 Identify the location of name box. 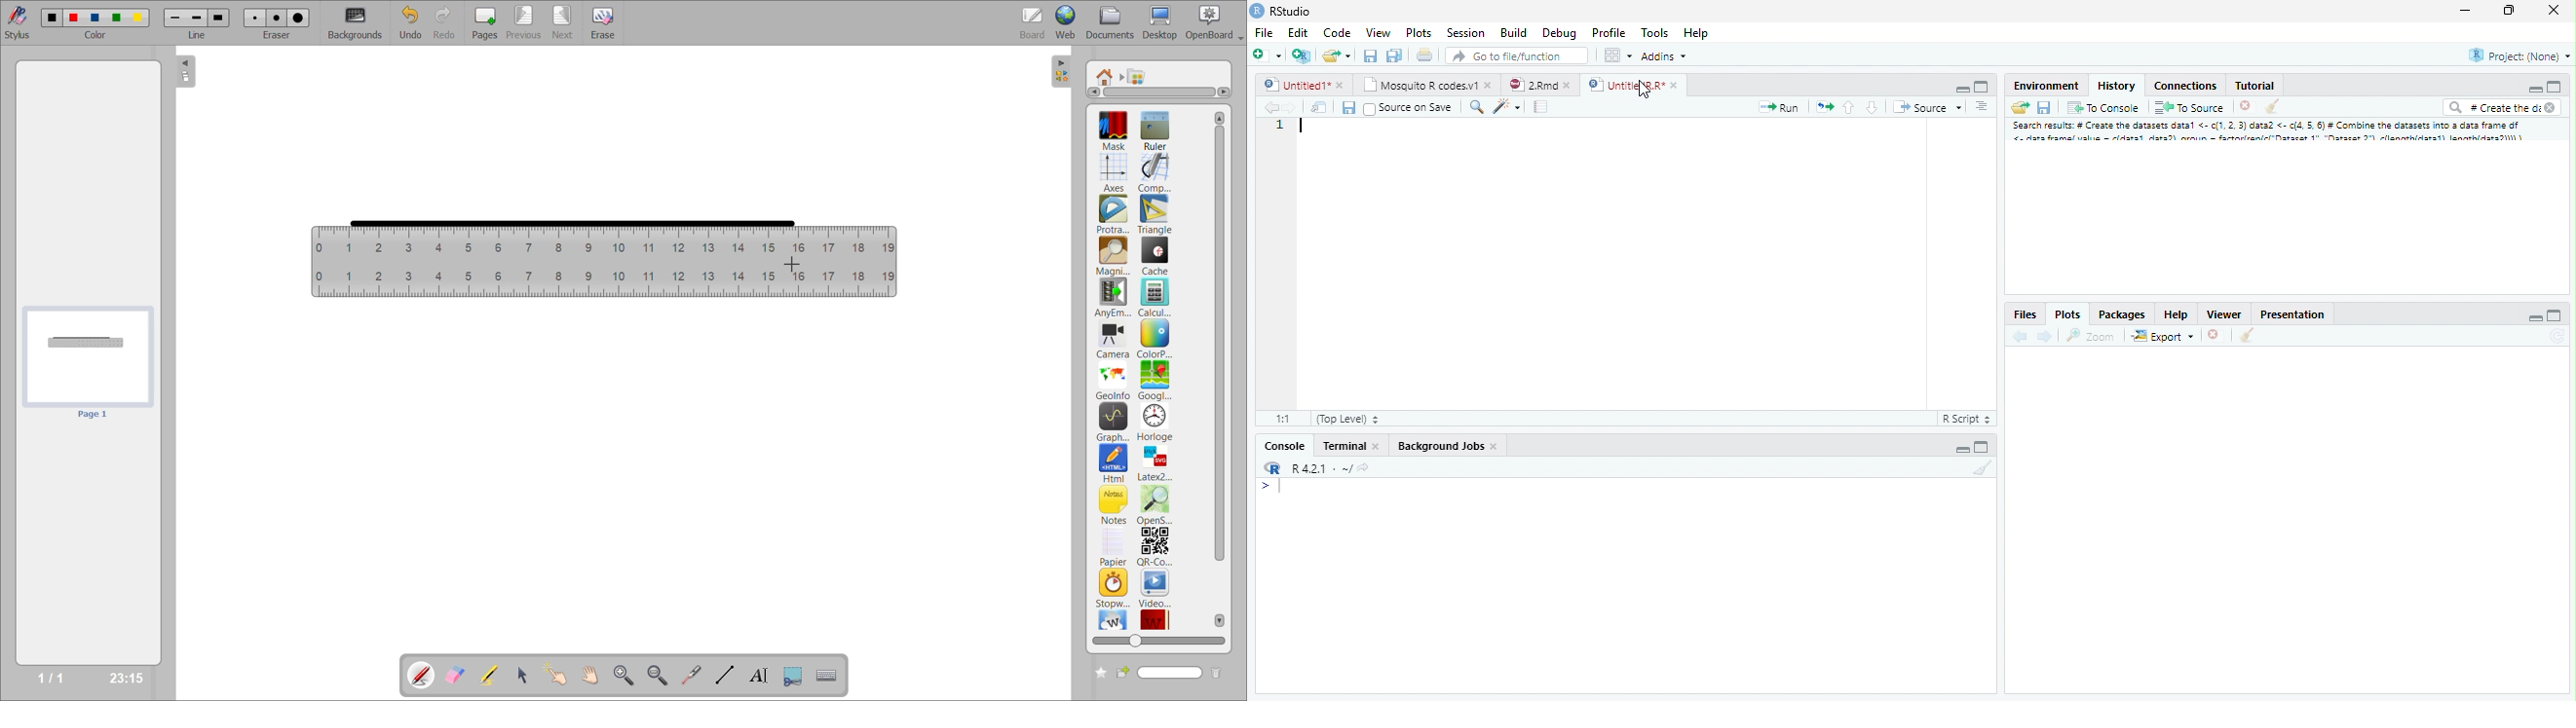
(1159, 672).